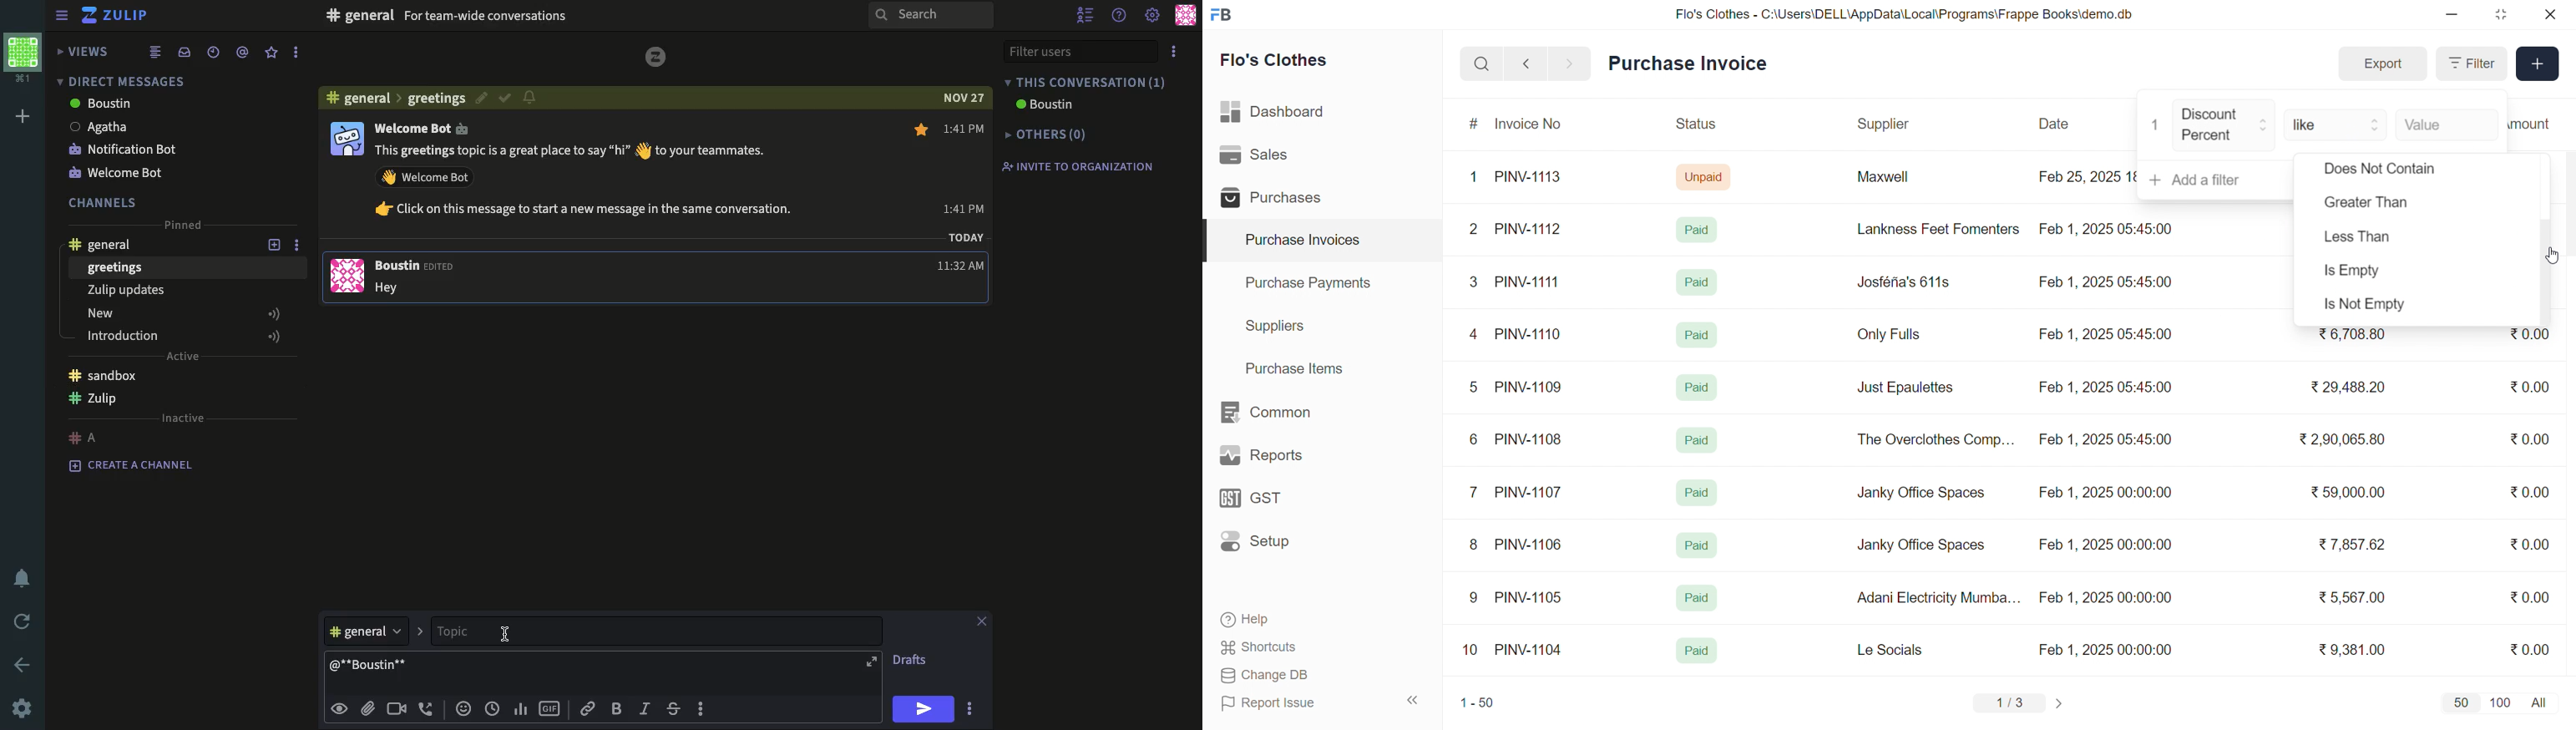  What do you see at coordinates (2369, 238) in the screenshot?
I see `Less Than` at bounding box center [2369, 238].